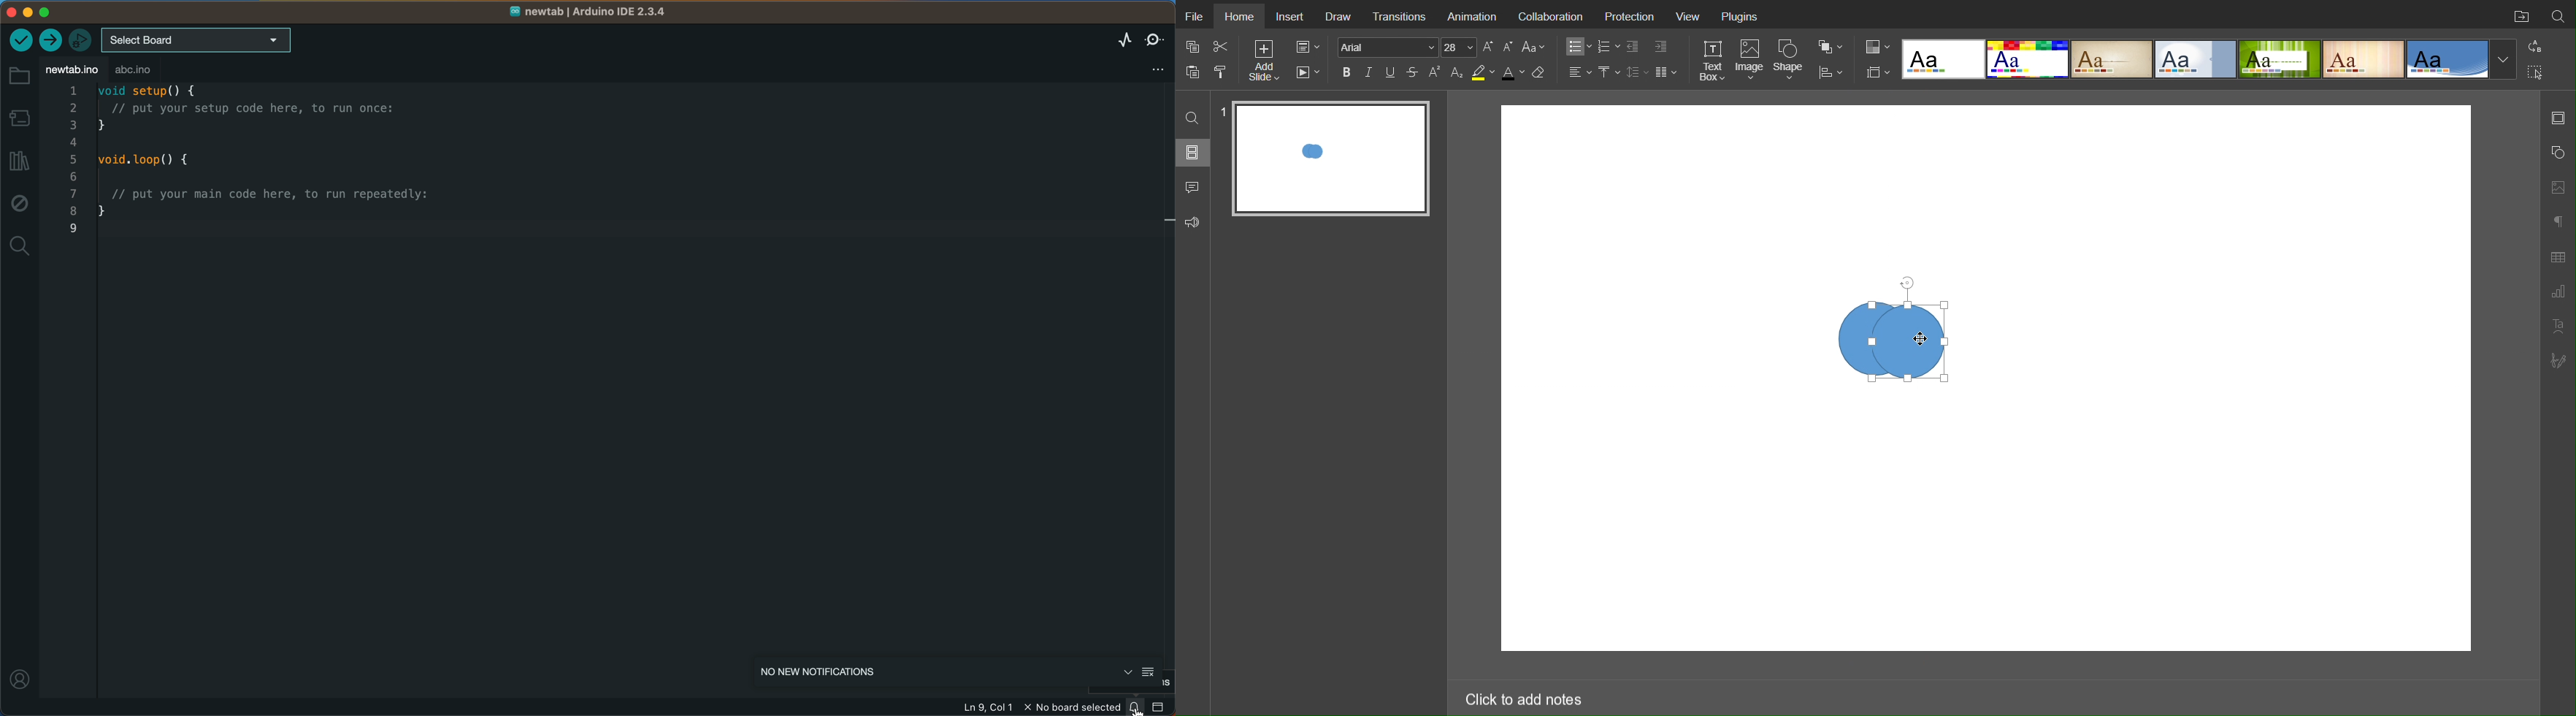  I want to click on Shape , so click(1791, 59).